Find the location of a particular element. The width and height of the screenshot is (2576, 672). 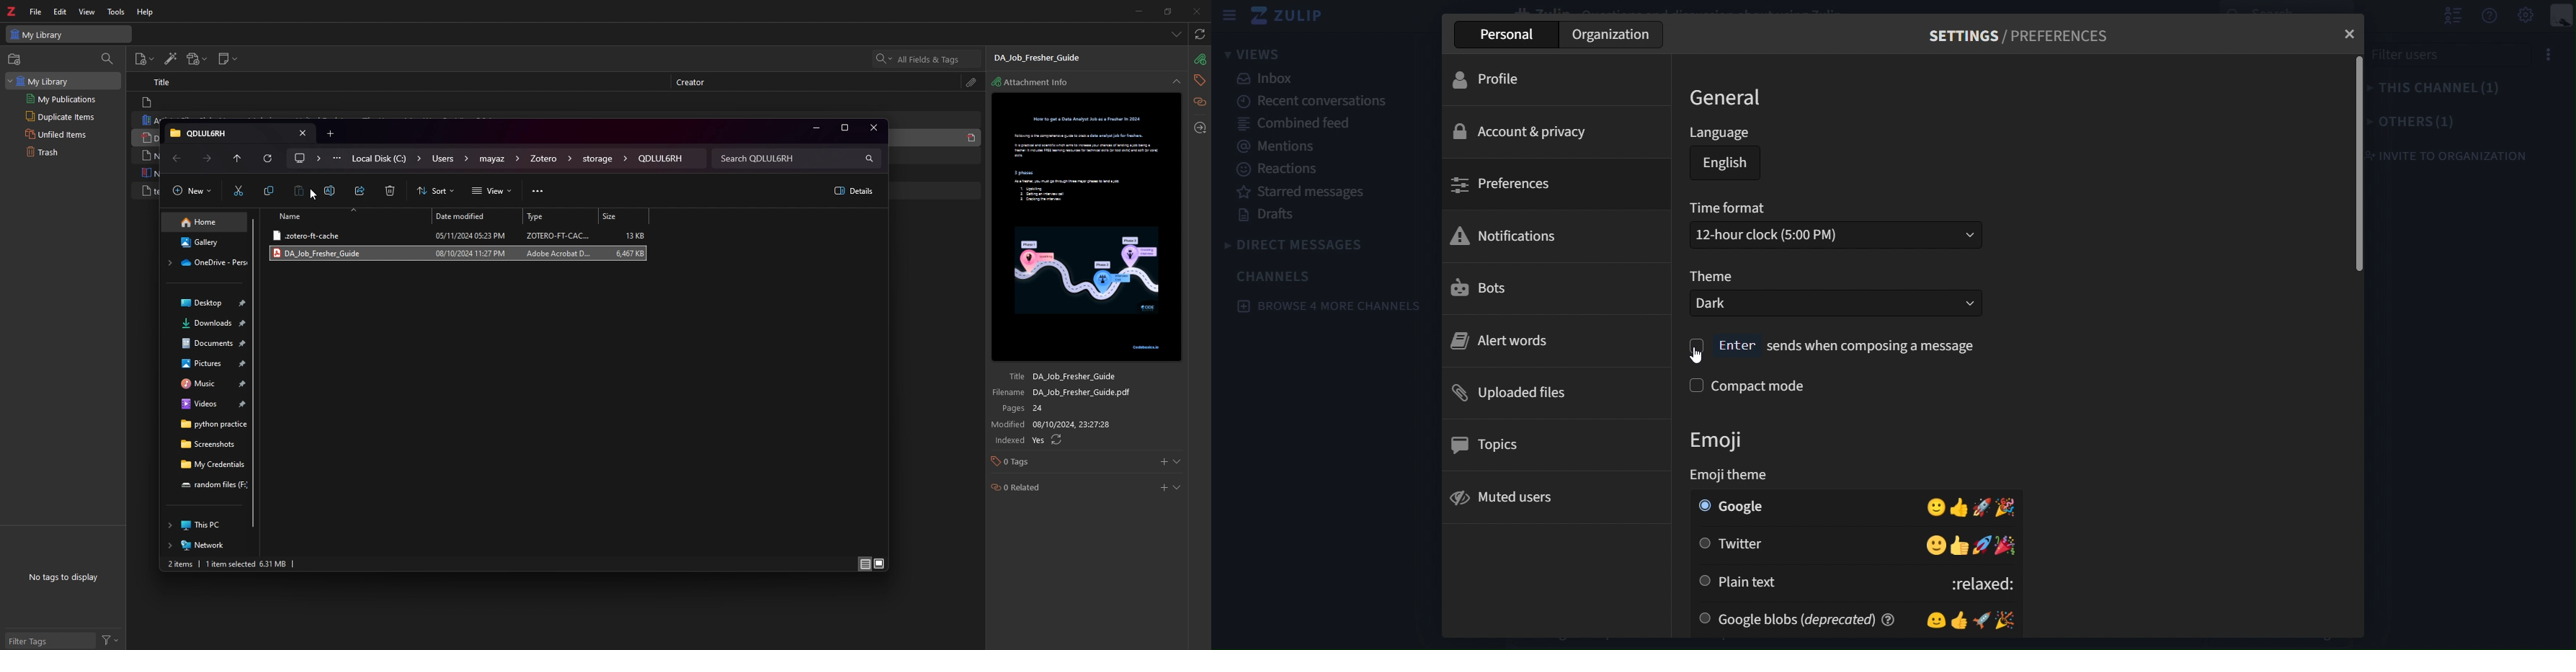

pages is located at coordinates (1078, 409).